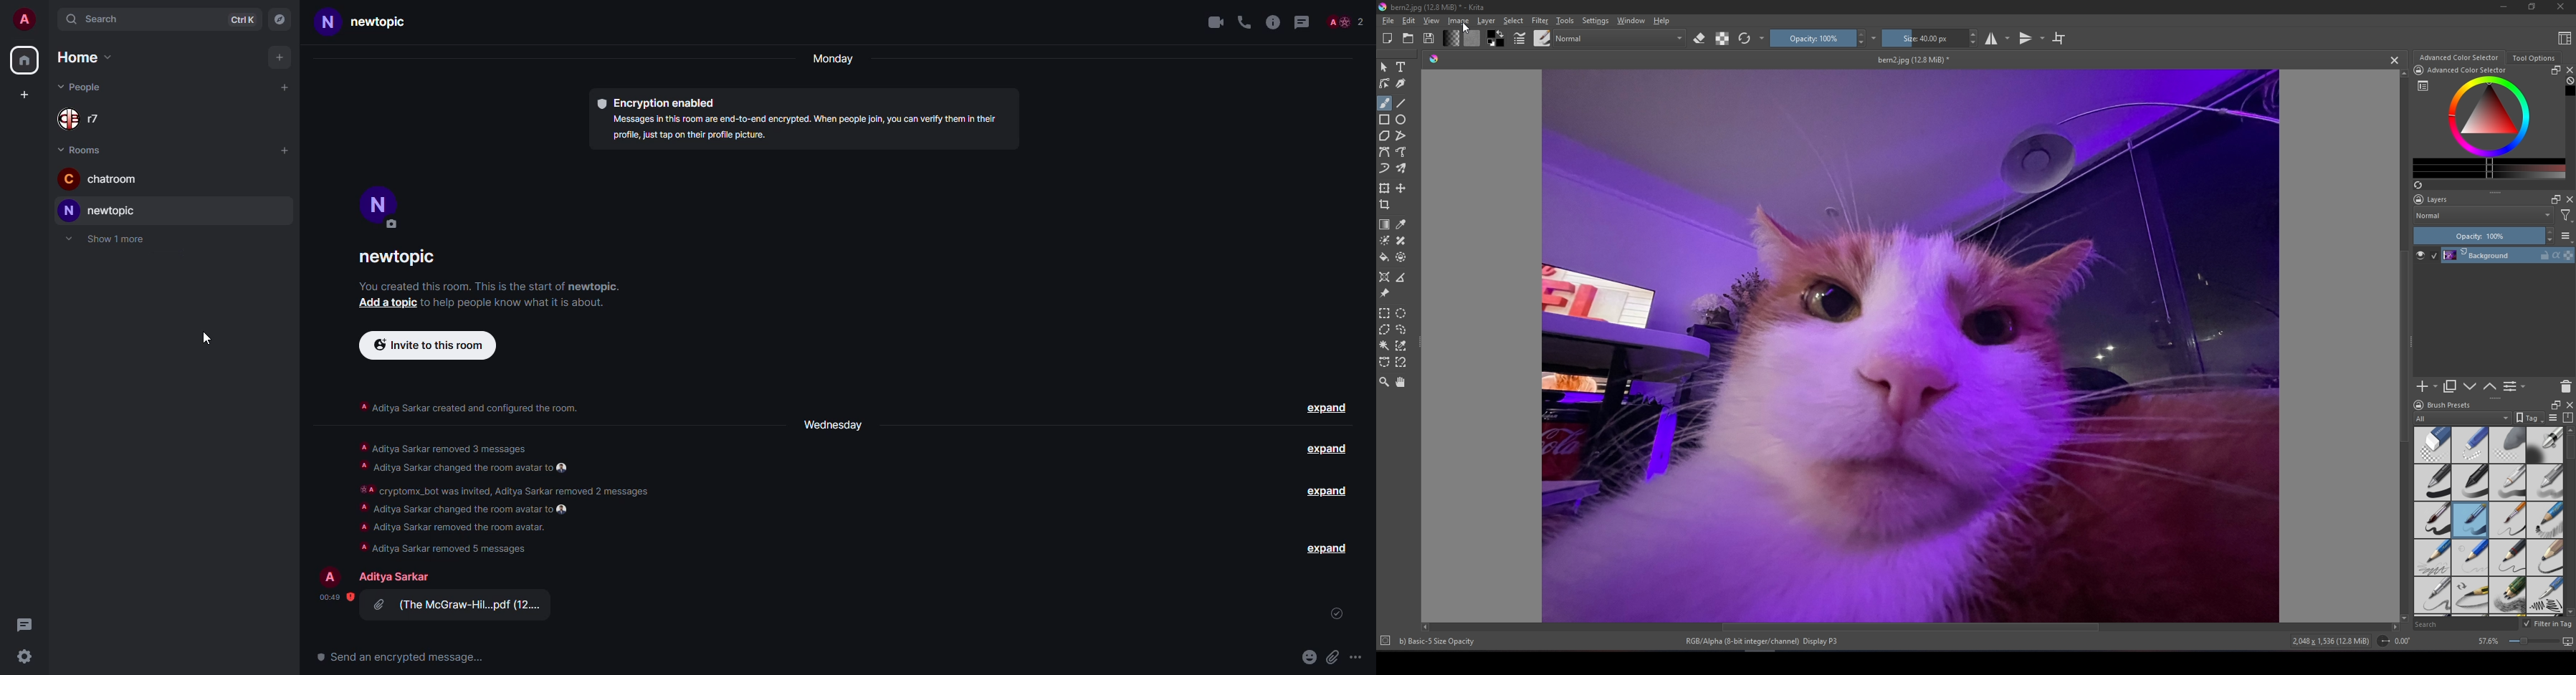 The height and width of the screenshot is (700, 2576). I want to click on Vertical mirror tool, so click(2033, 39).